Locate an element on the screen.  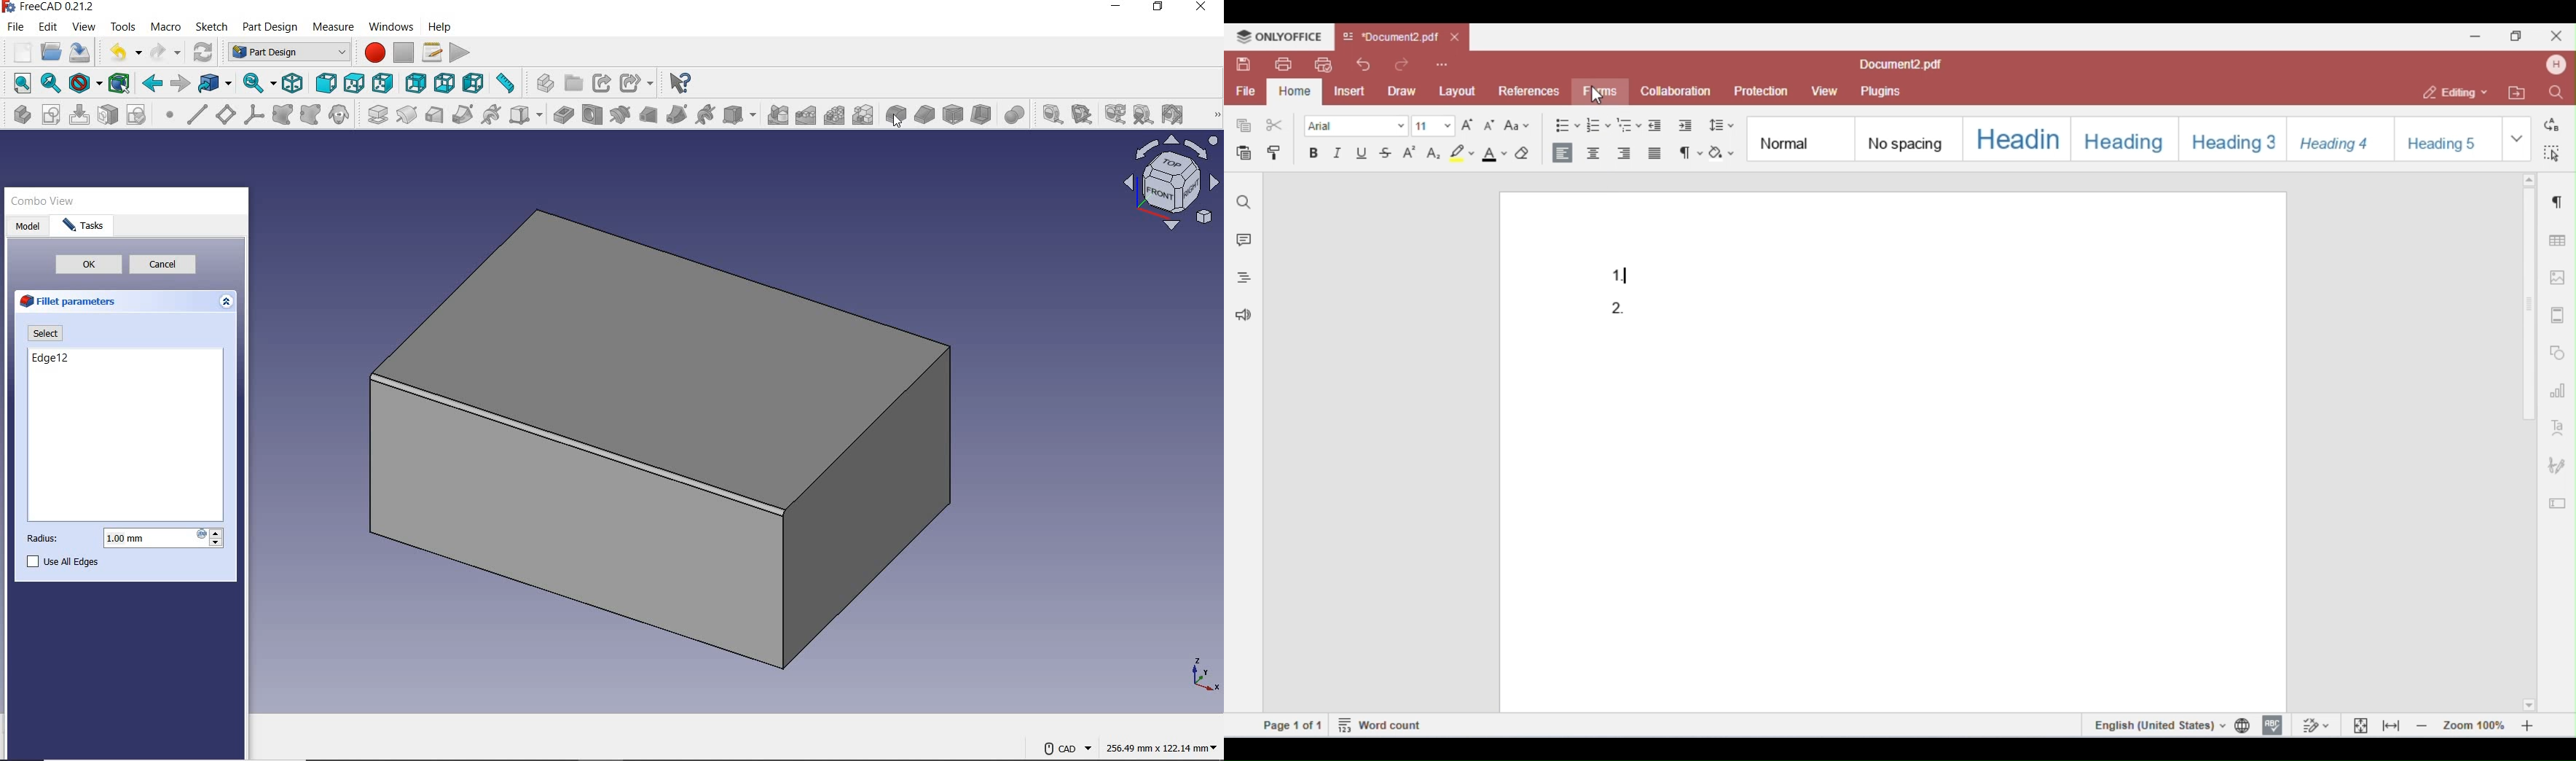
sync view is located at coordinates (259, 82).